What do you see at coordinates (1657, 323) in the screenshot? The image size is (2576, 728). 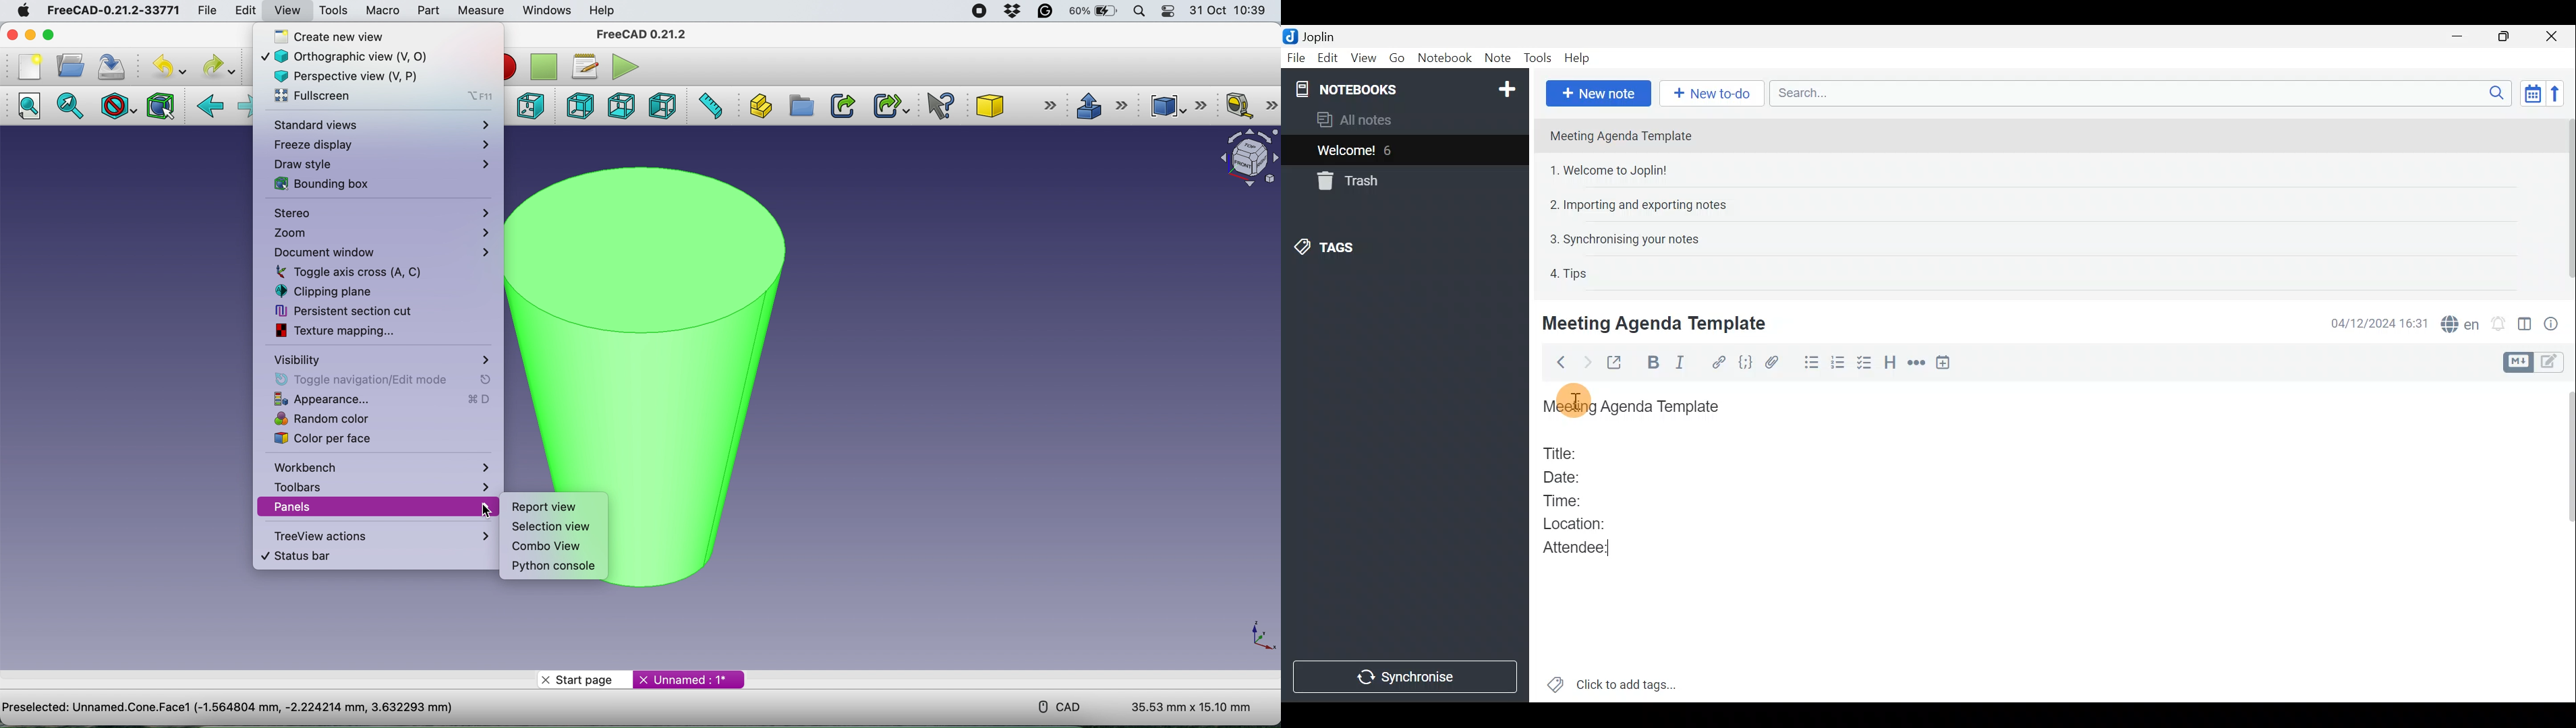 I see `Meeting Agenda Template` at bounding box center [1657, 323].